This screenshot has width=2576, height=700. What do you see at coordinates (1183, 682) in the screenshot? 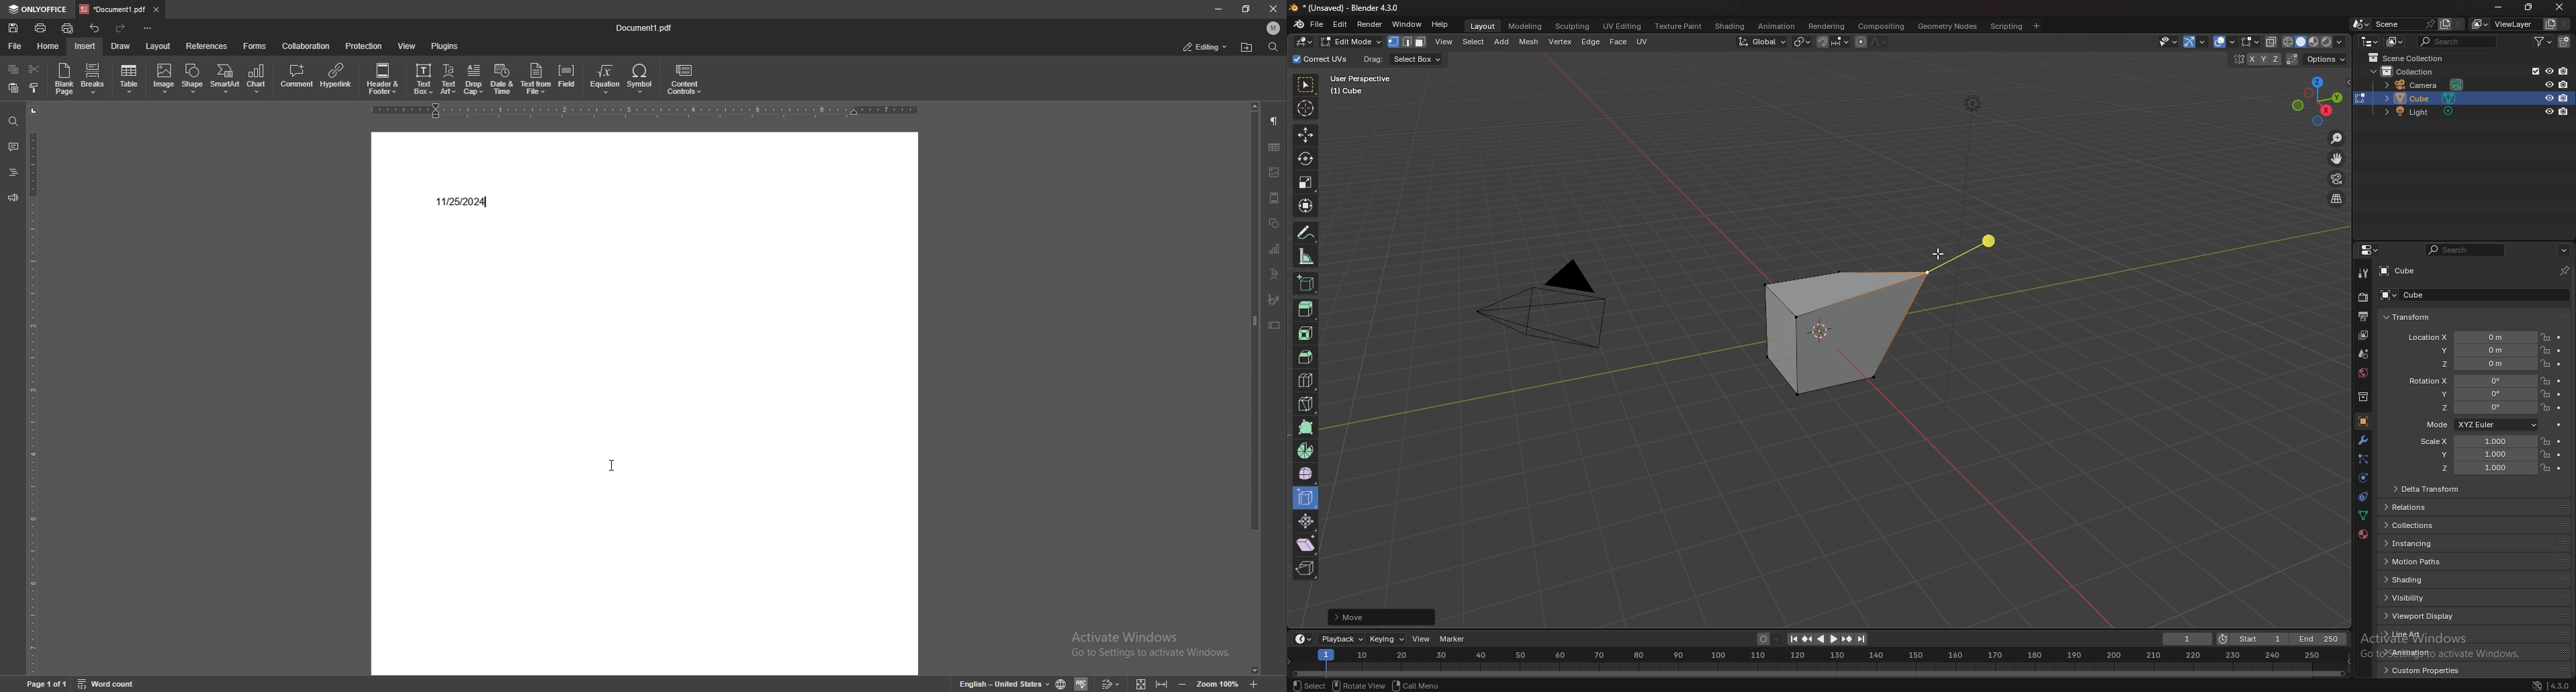
I see `zoom out` at bounding box center [1183, 682].